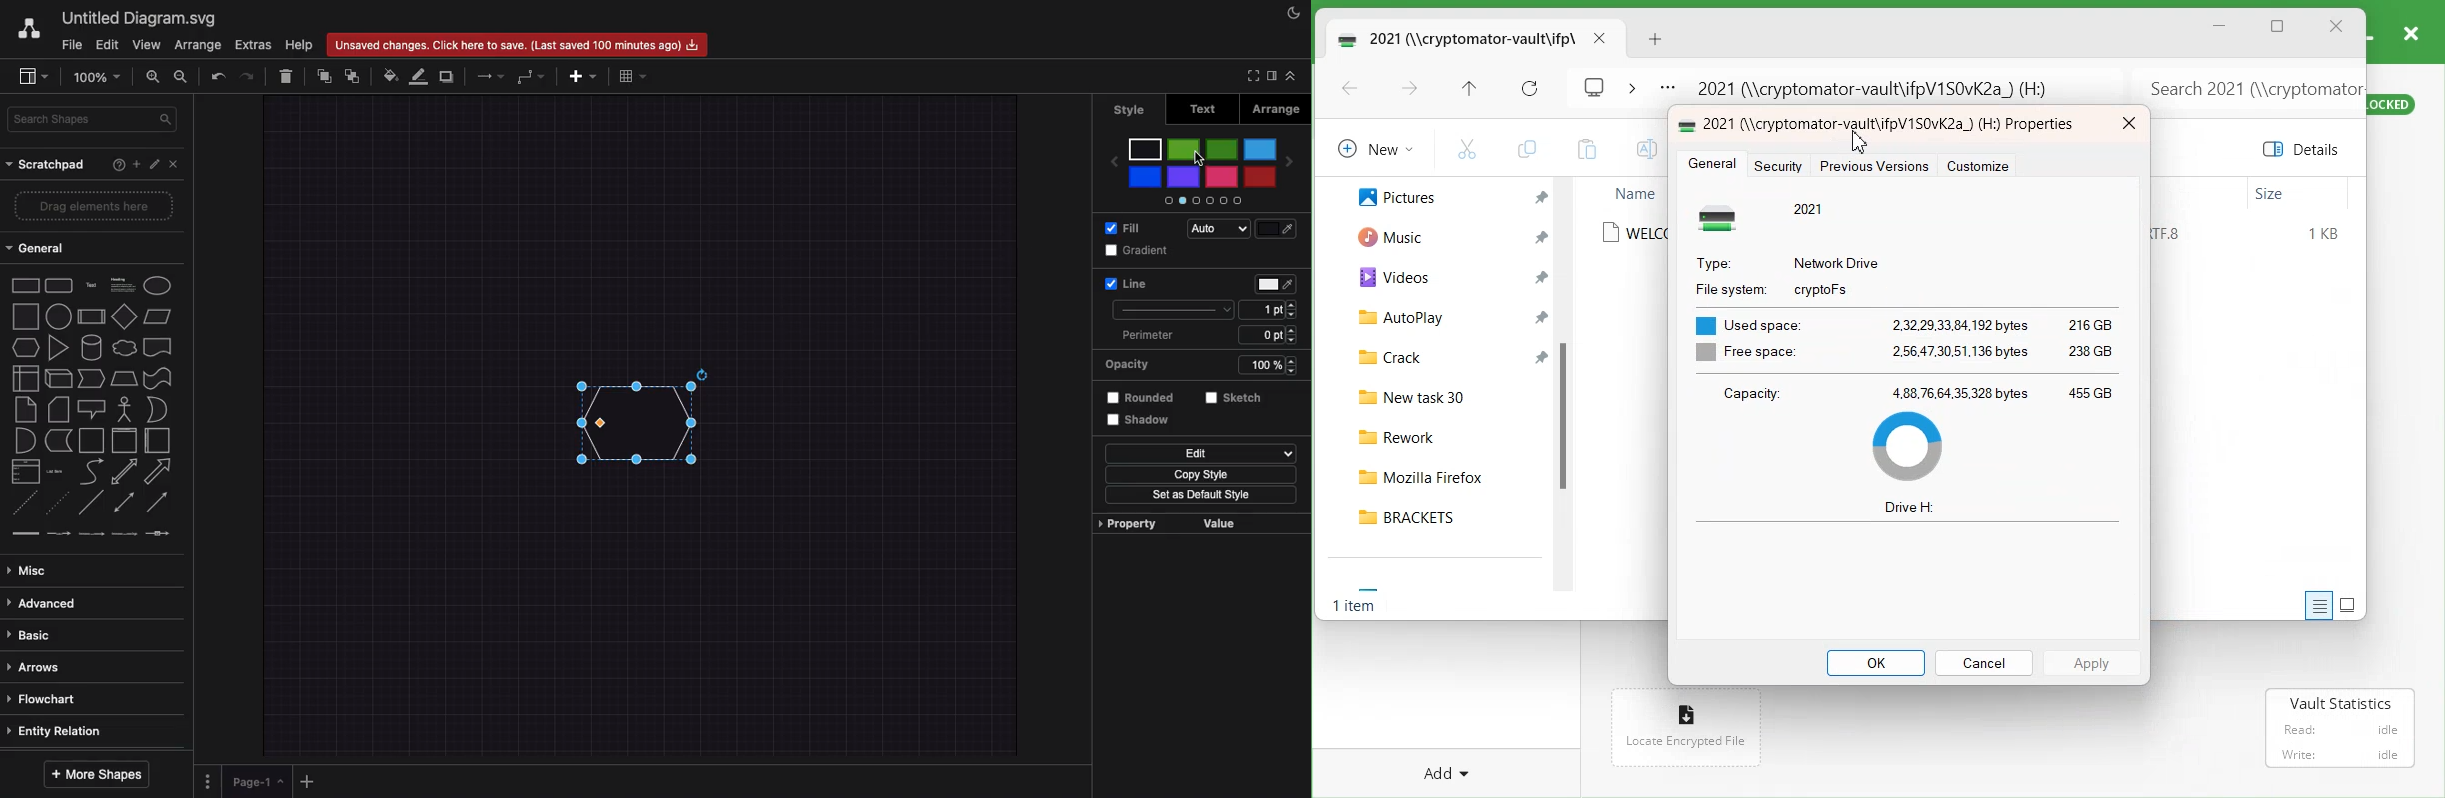 This screenshot has width=2464, height=812. What do you see at coordinates (1728, 287) in the screenshot?
I see `File system` at bounding box center [1728, 287].